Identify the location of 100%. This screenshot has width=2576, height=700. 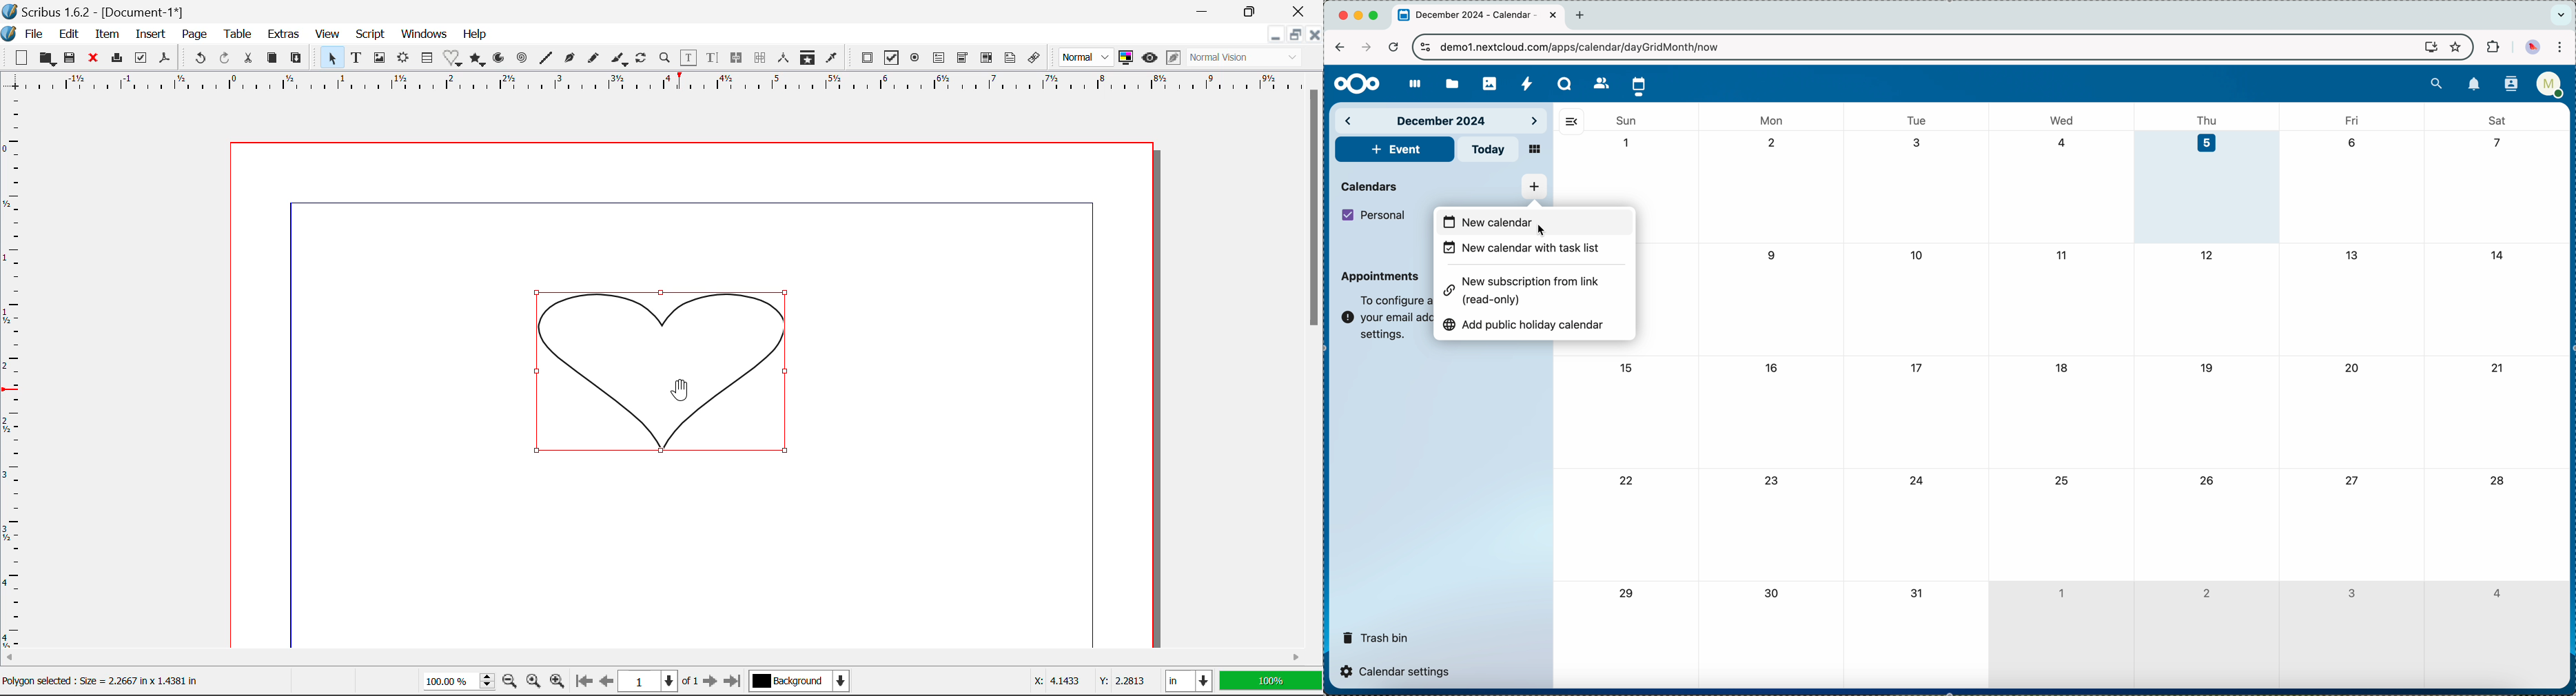
(1270, 682).